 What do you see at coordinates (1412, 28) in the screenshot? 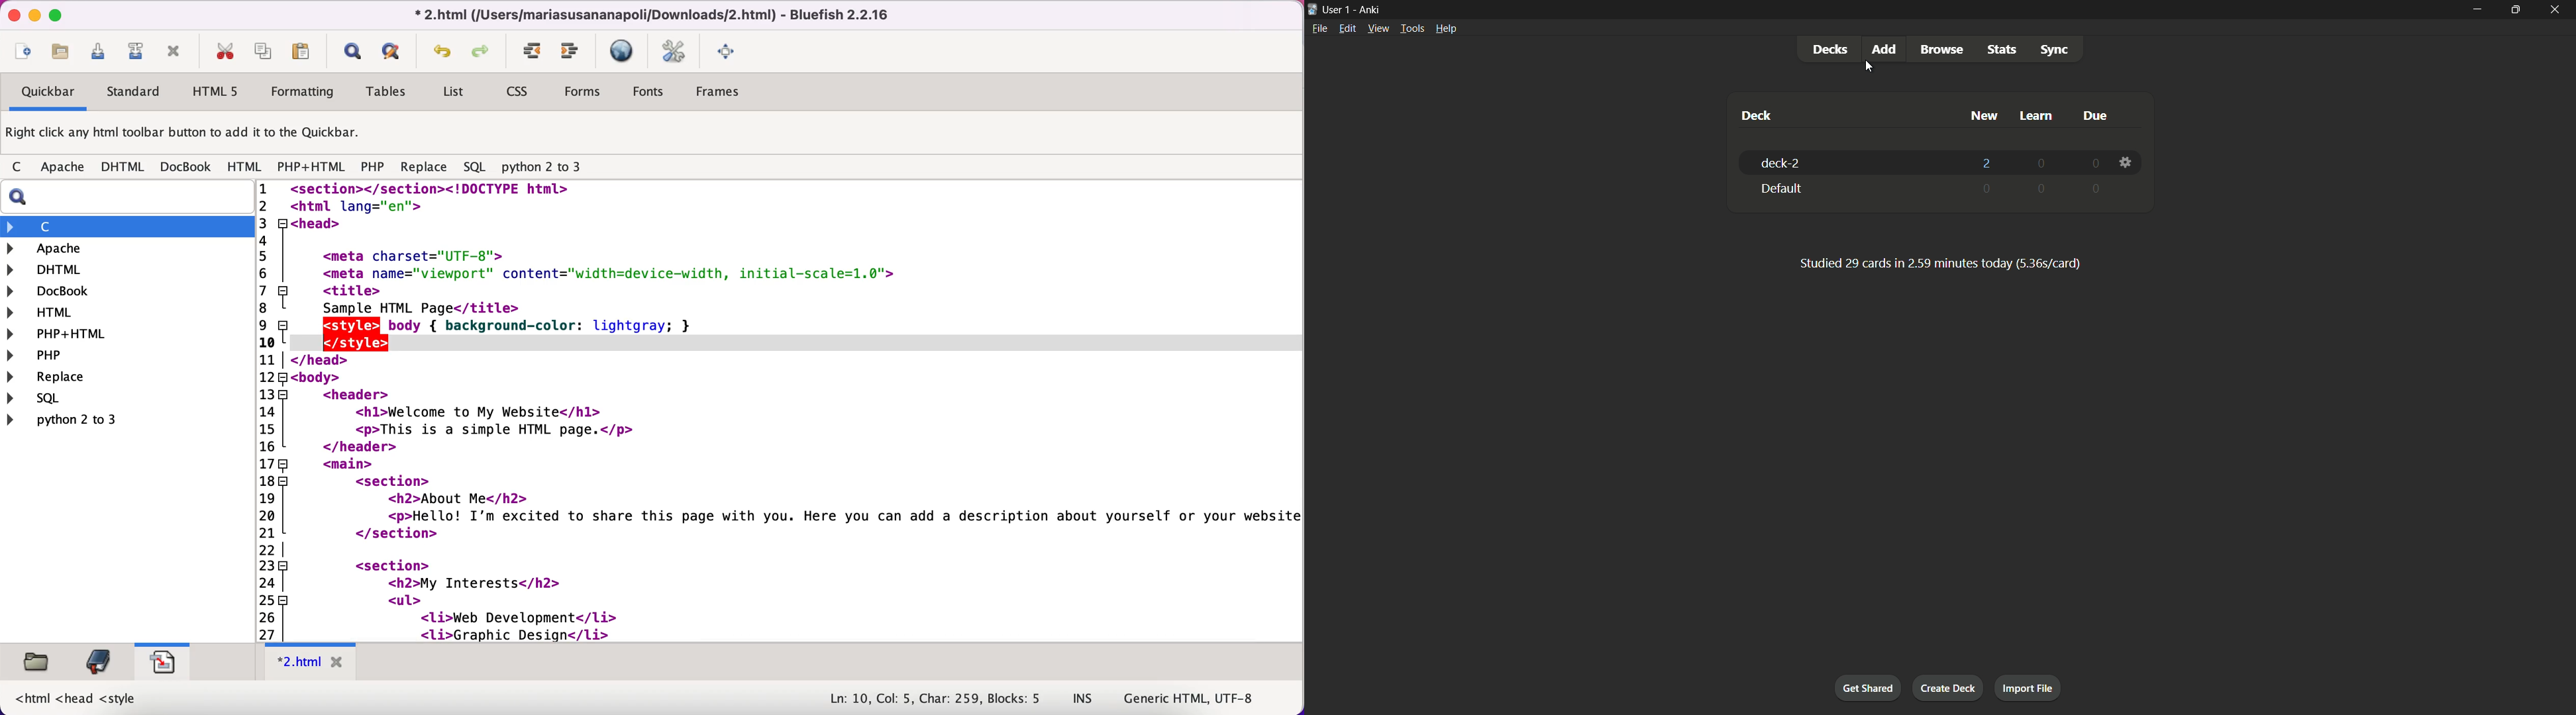
I see `tools menu` at bounding box center [1412, 28].